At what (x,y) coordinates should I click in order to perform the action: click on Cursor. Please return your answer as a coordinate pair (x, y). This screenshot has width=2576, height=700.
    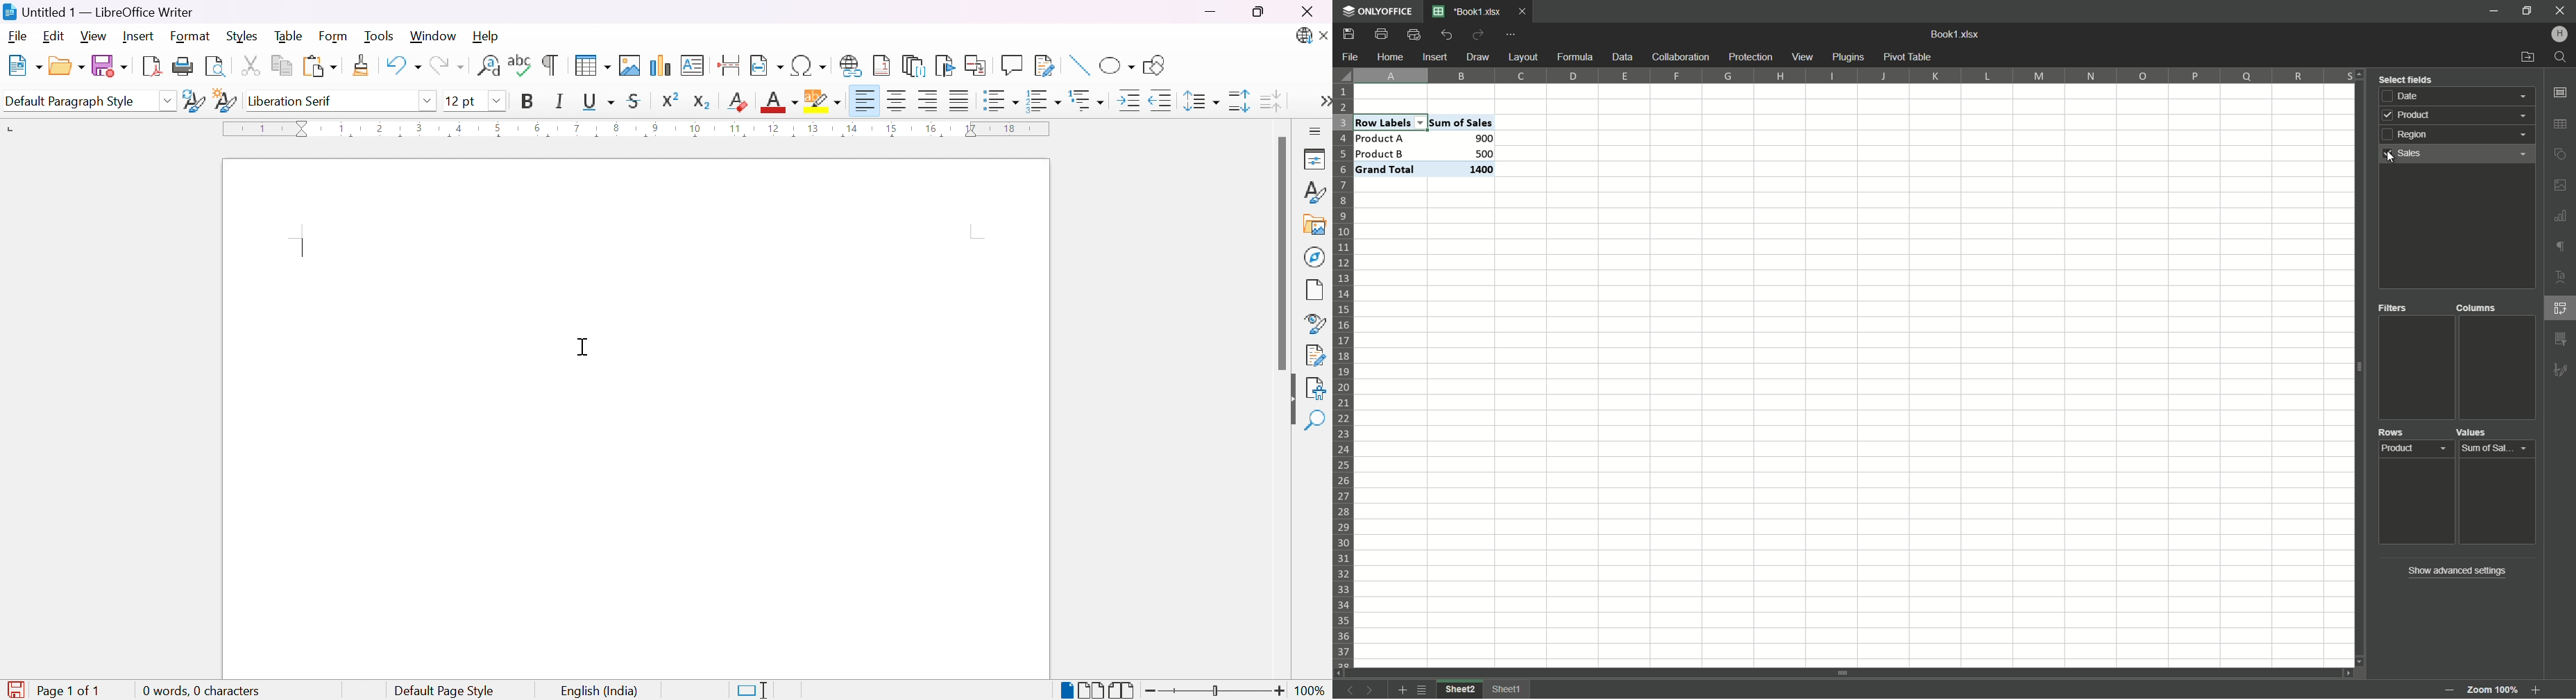
    Looking at the image, I should click on (586, 347).